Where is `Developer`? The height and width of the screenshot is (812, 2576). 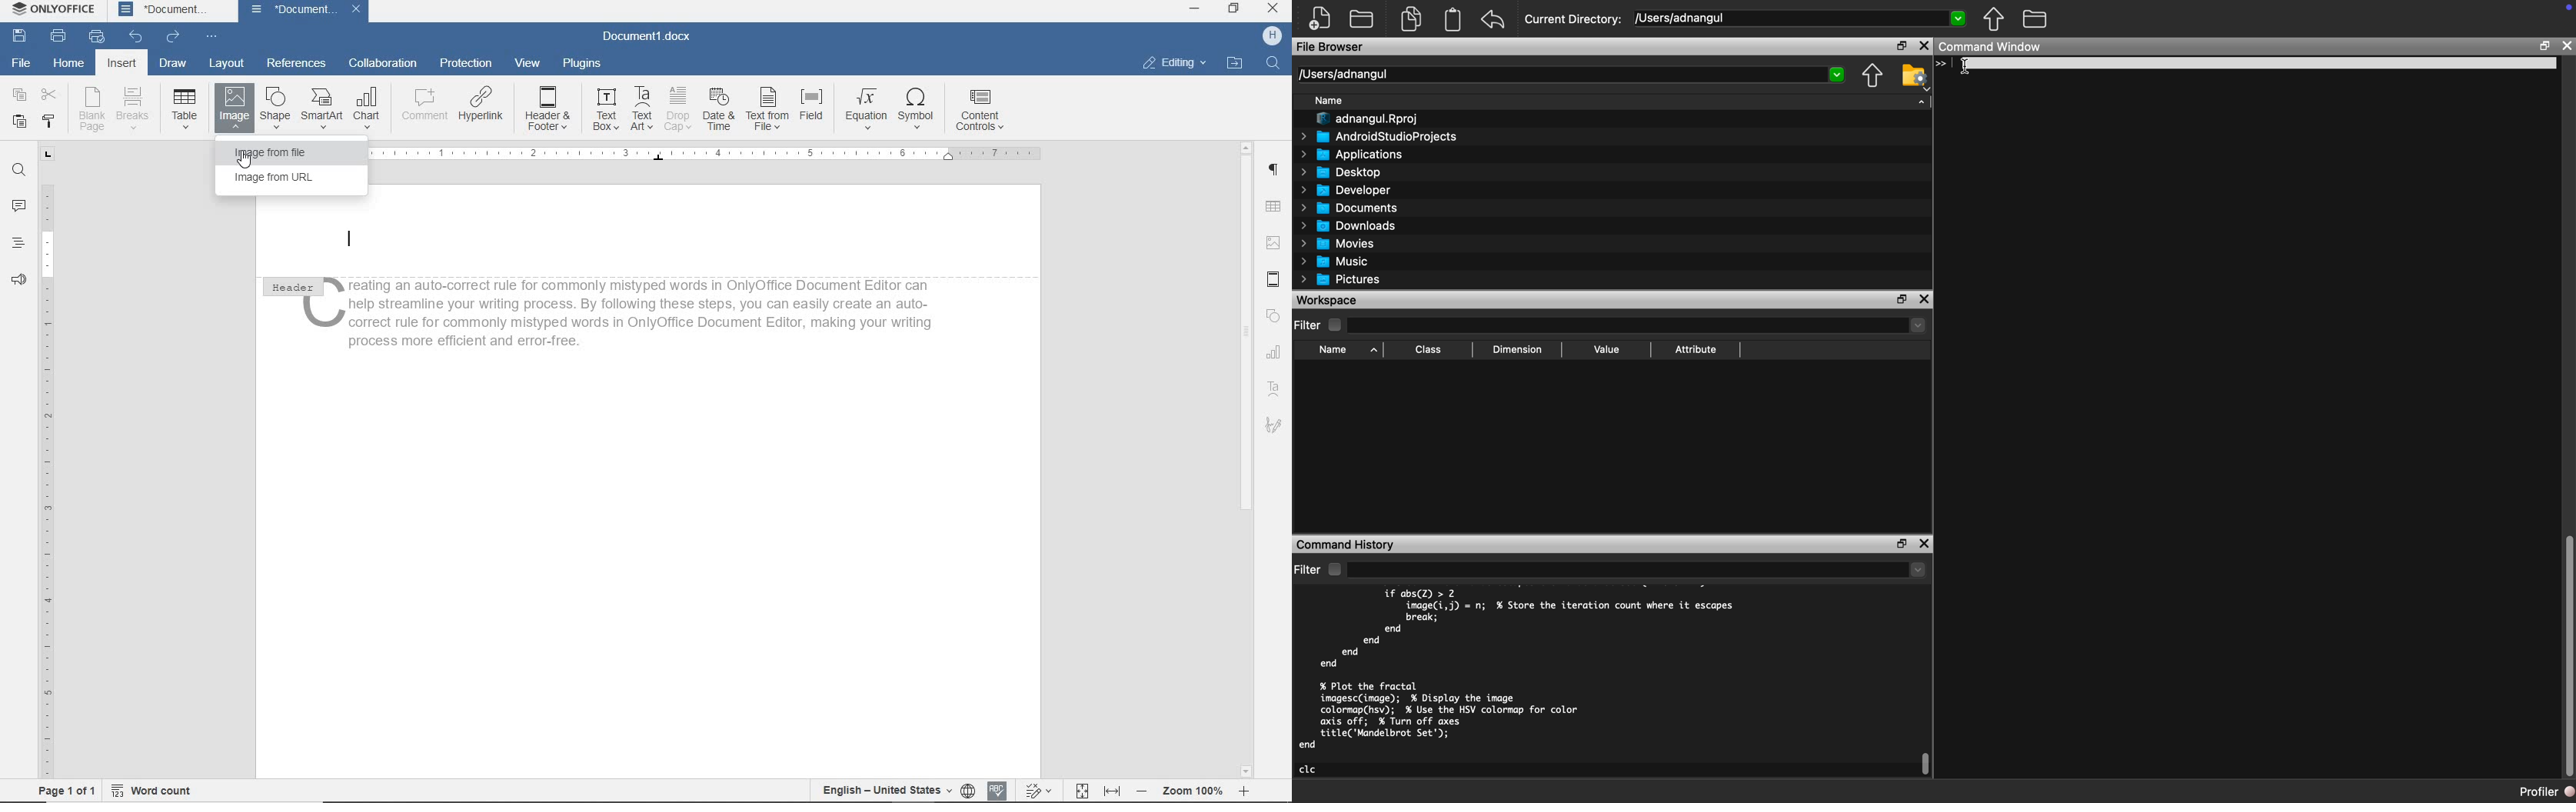 Developer is located at coordinates (1348, 190).